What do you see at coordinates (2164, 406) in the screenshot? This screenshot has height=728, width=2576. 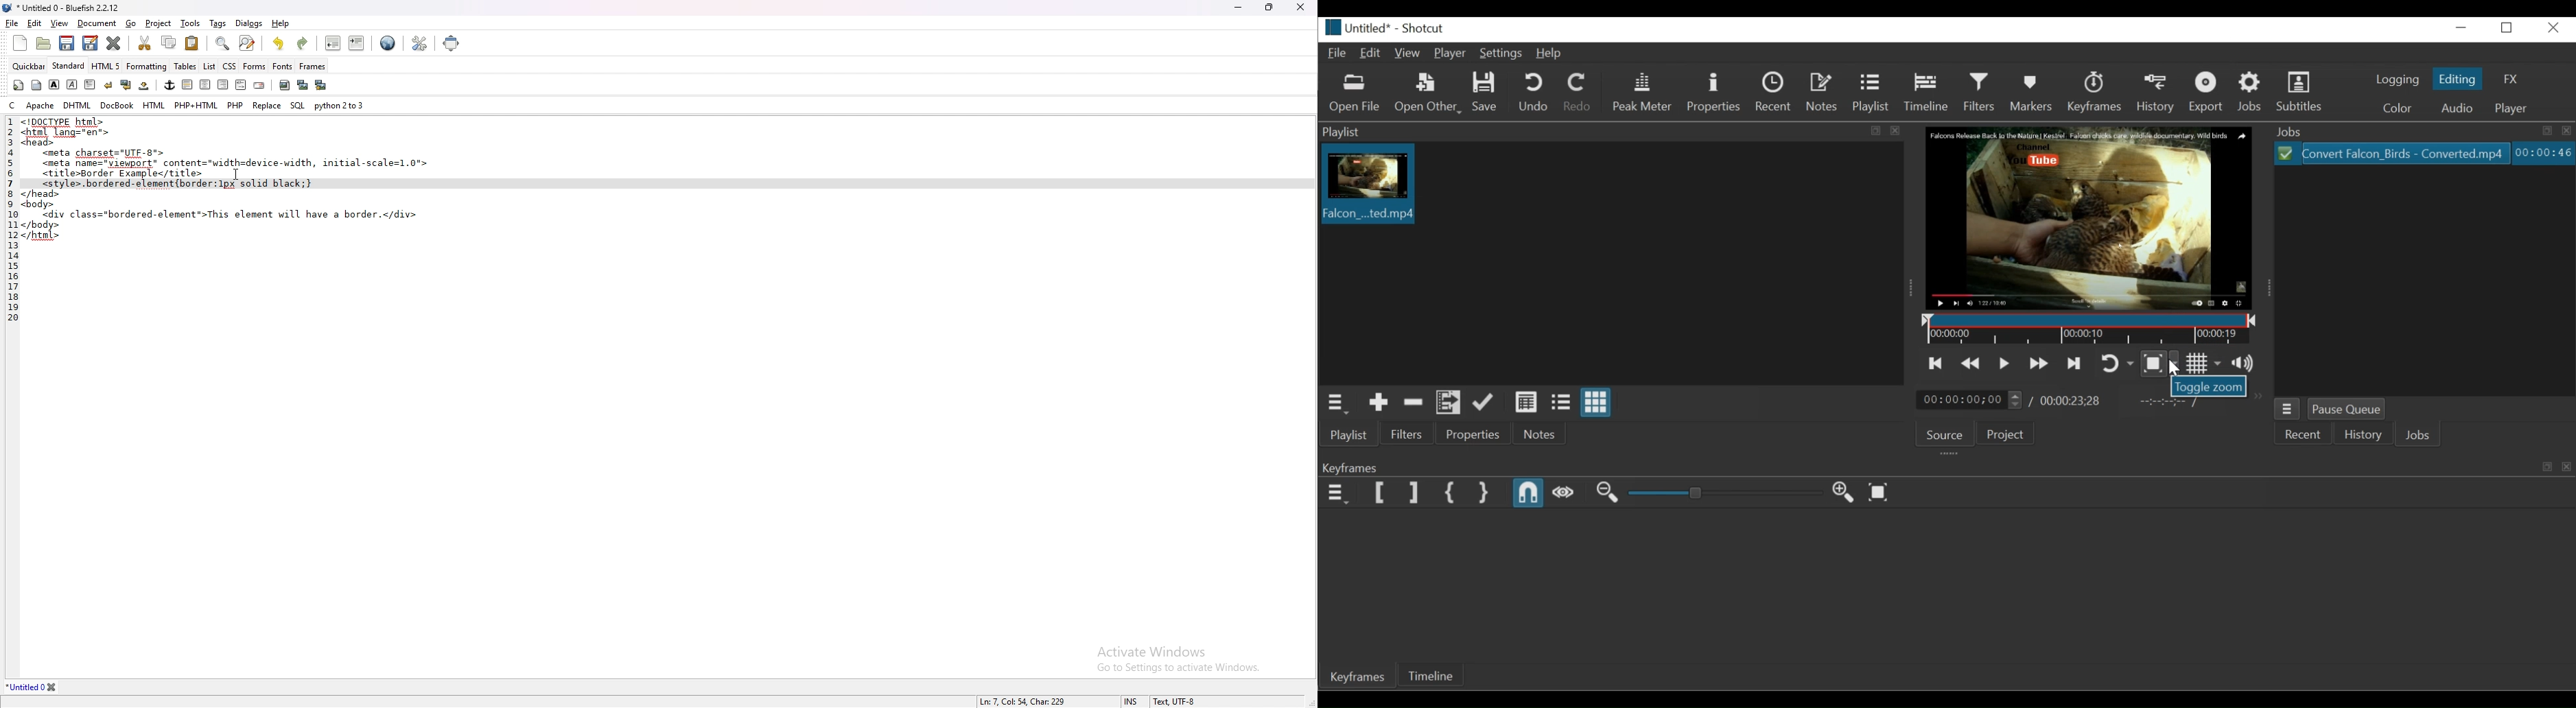 I see `In point` at bounding box center [2164, 406].